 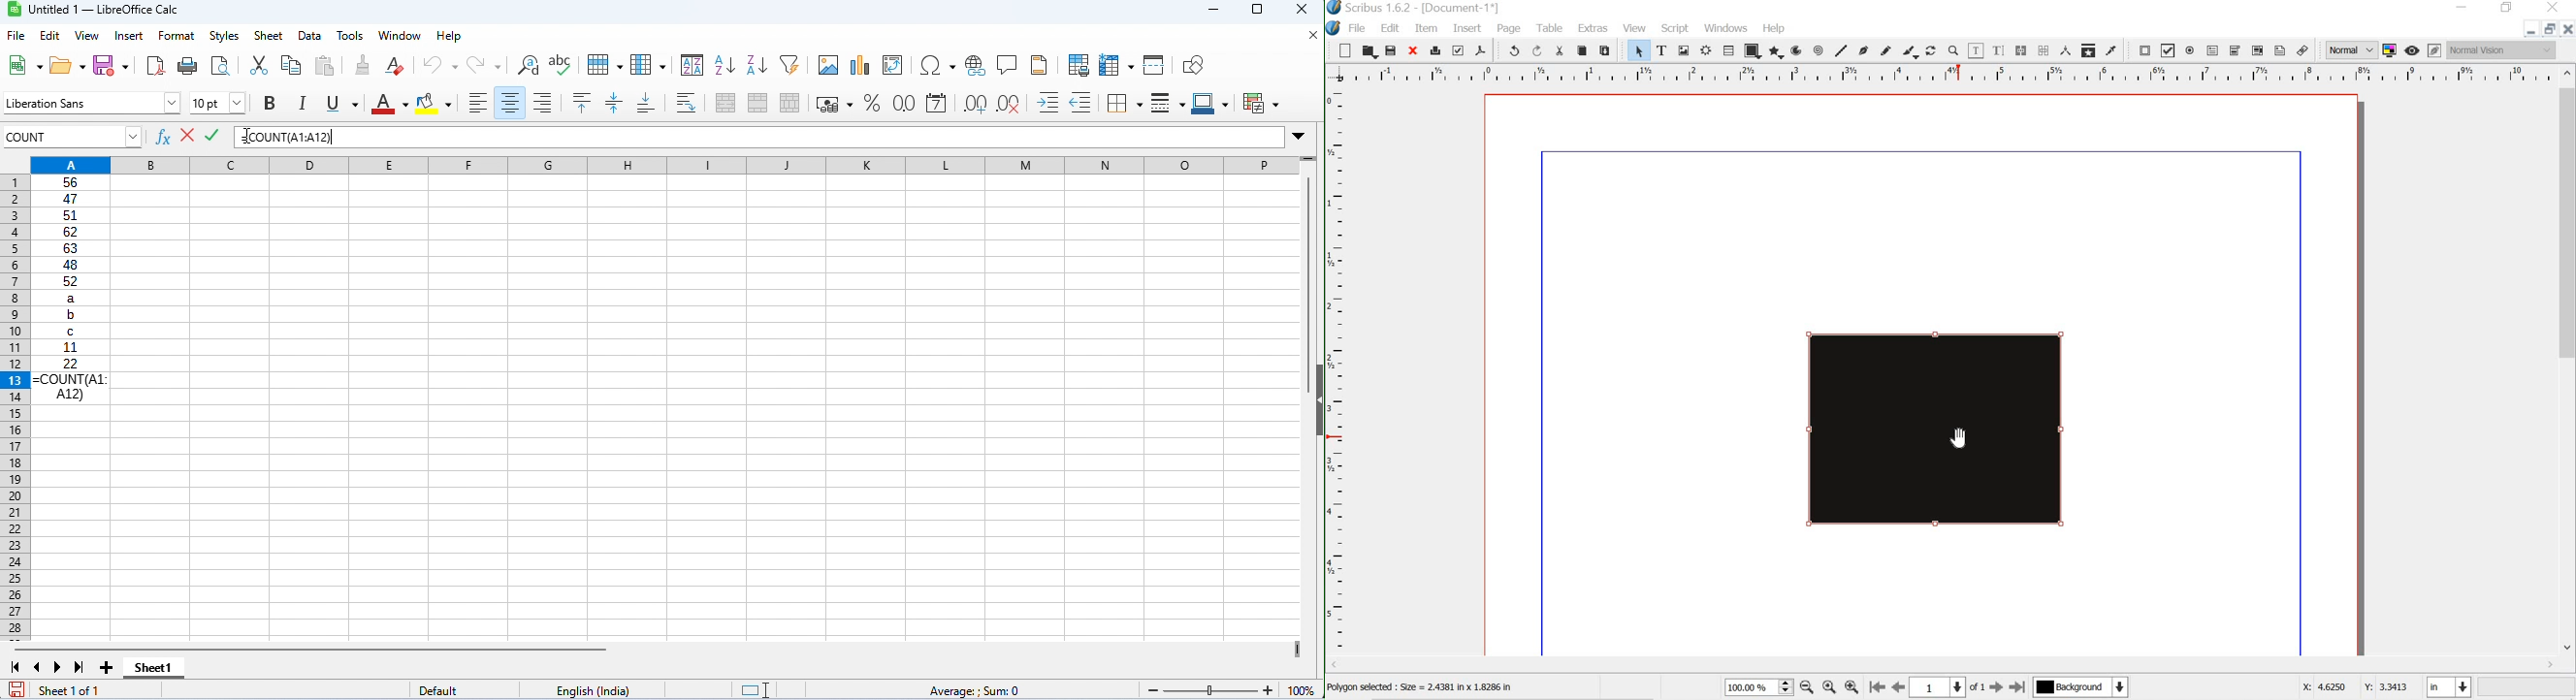 What do you see at coordinates (664, 166) in the screenshot?
I see `column headings` at bounding box center [664, 166].